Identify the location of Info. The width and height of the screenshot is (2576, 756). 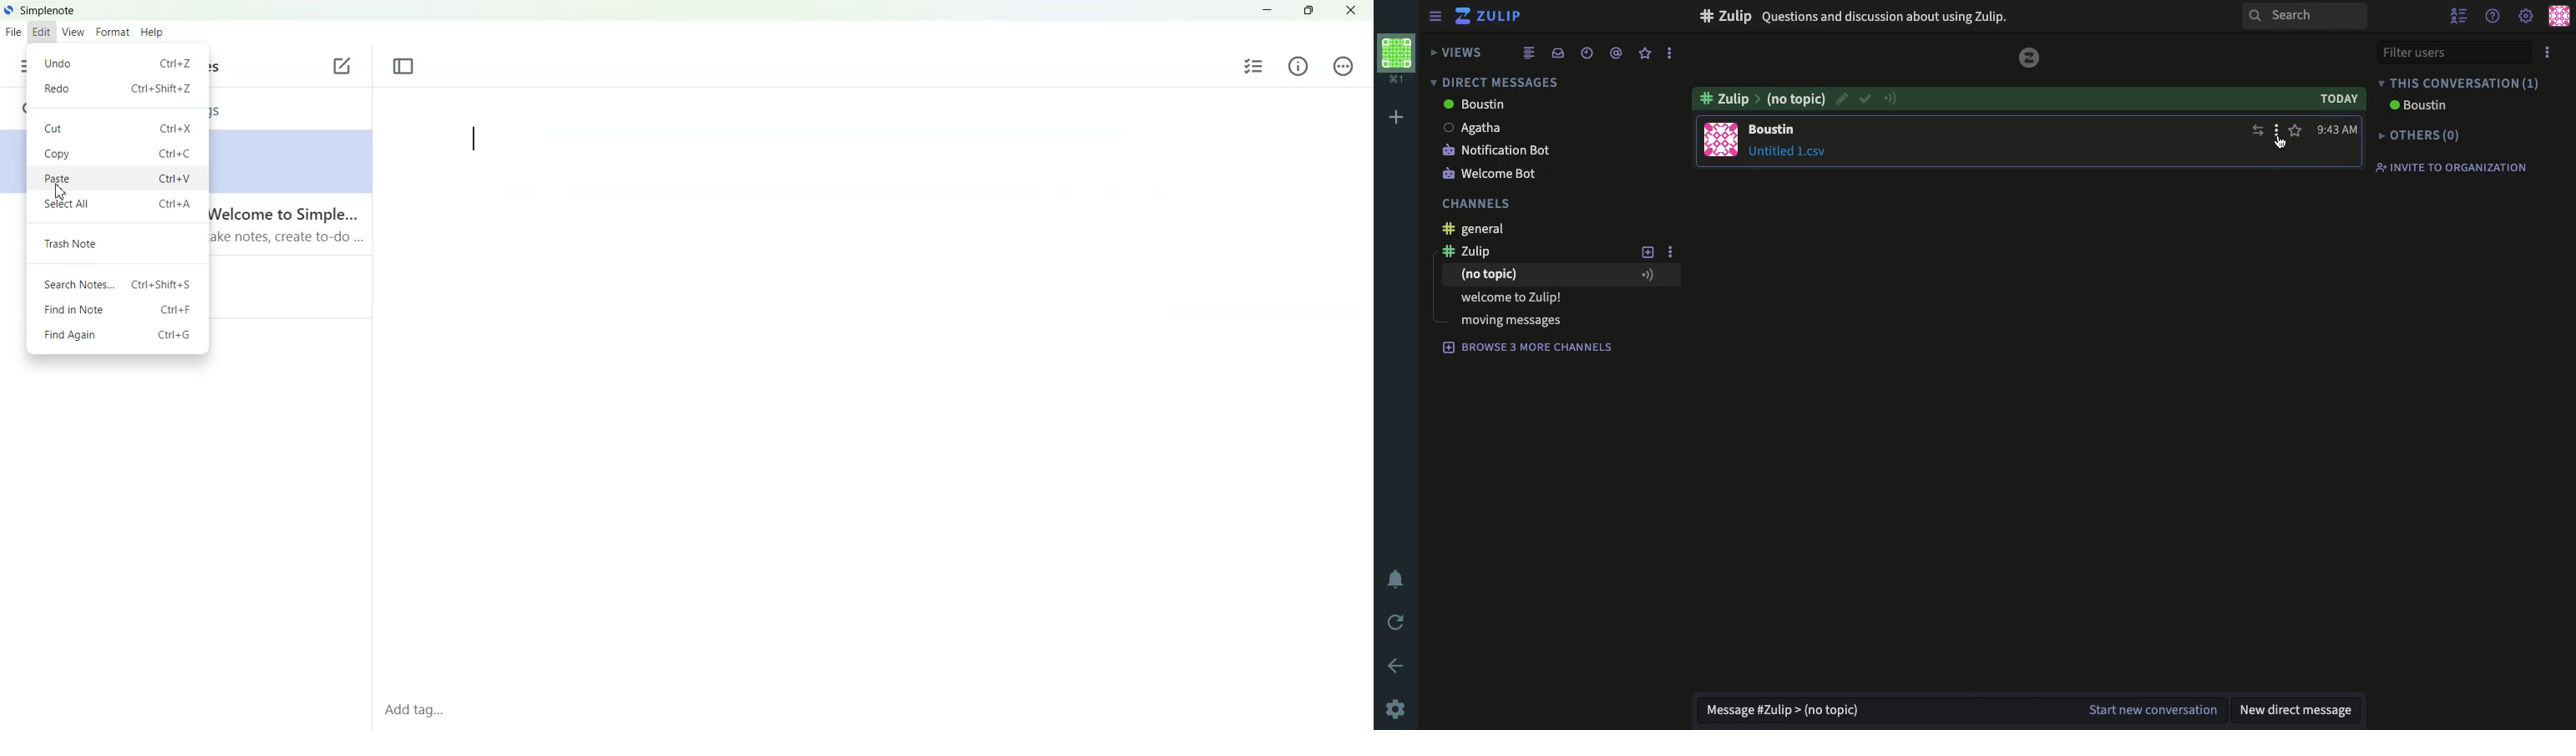
(1299, 66).